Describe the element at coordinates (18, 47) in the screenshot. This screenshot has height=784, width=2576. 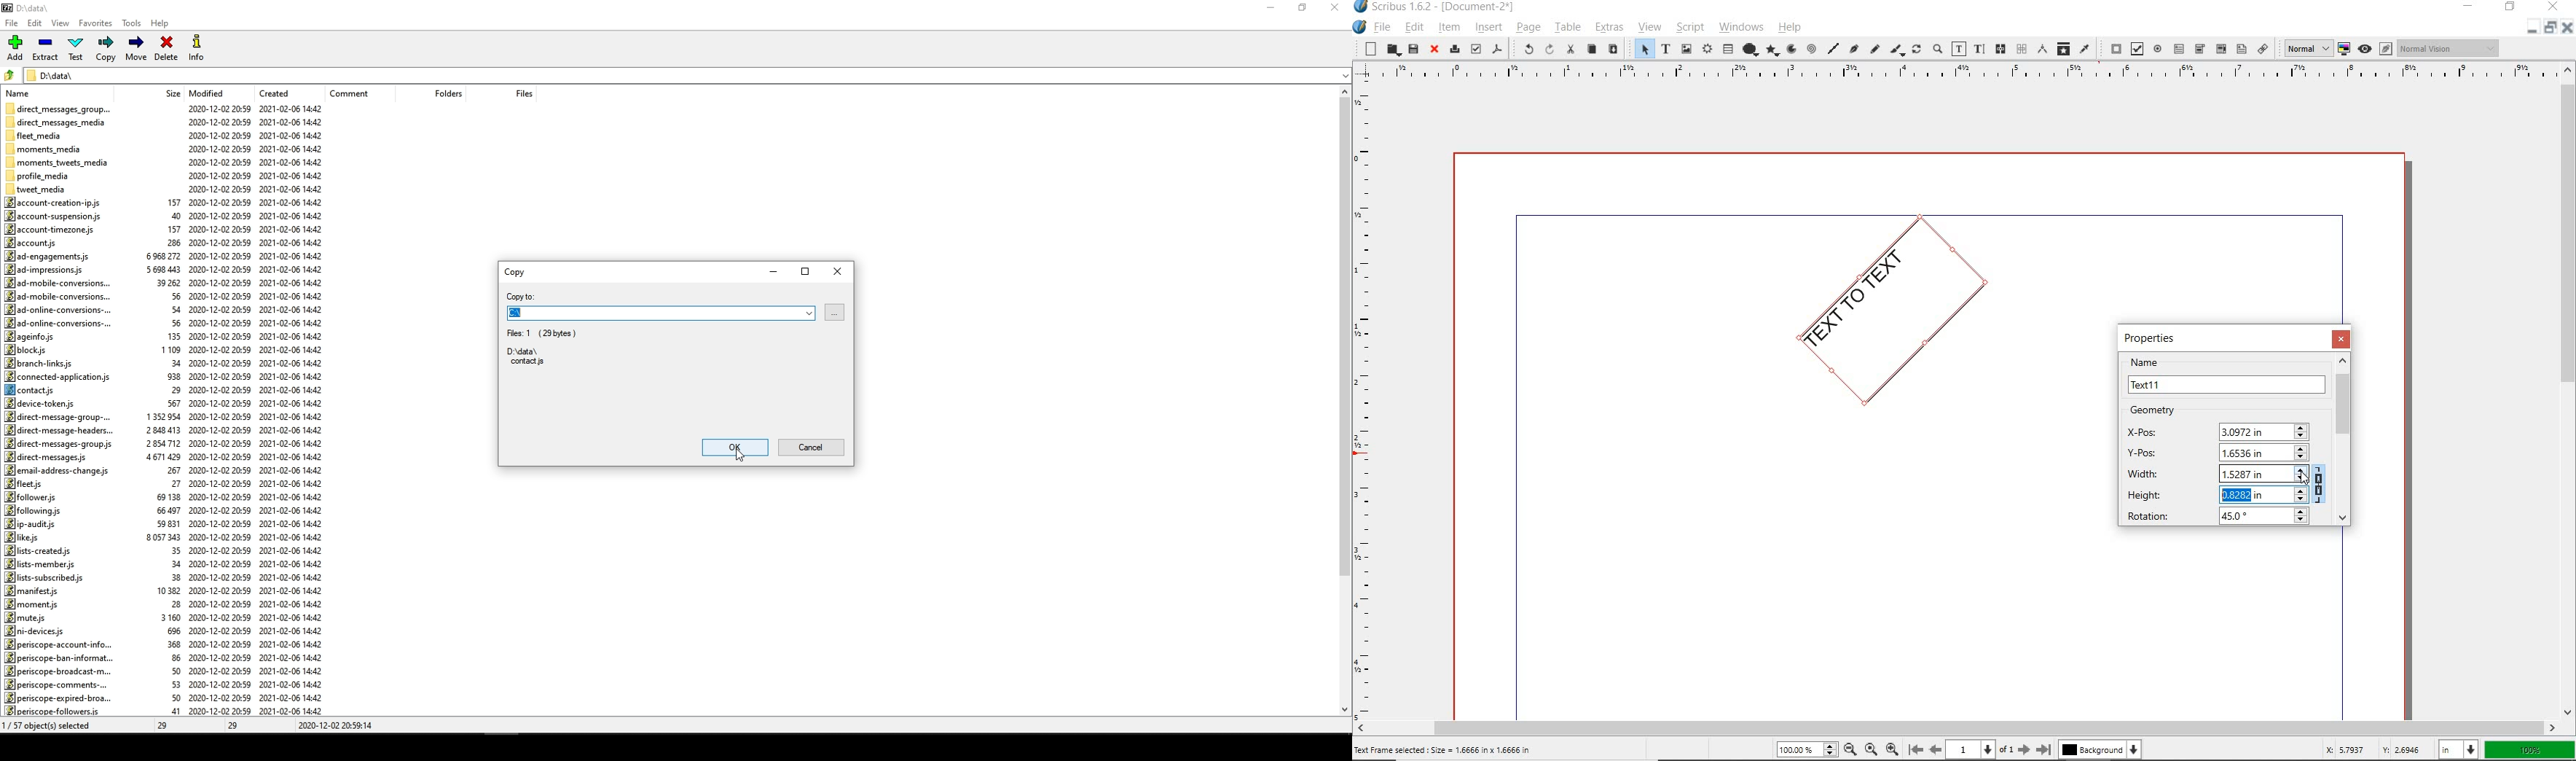
I see `Add` at that location.